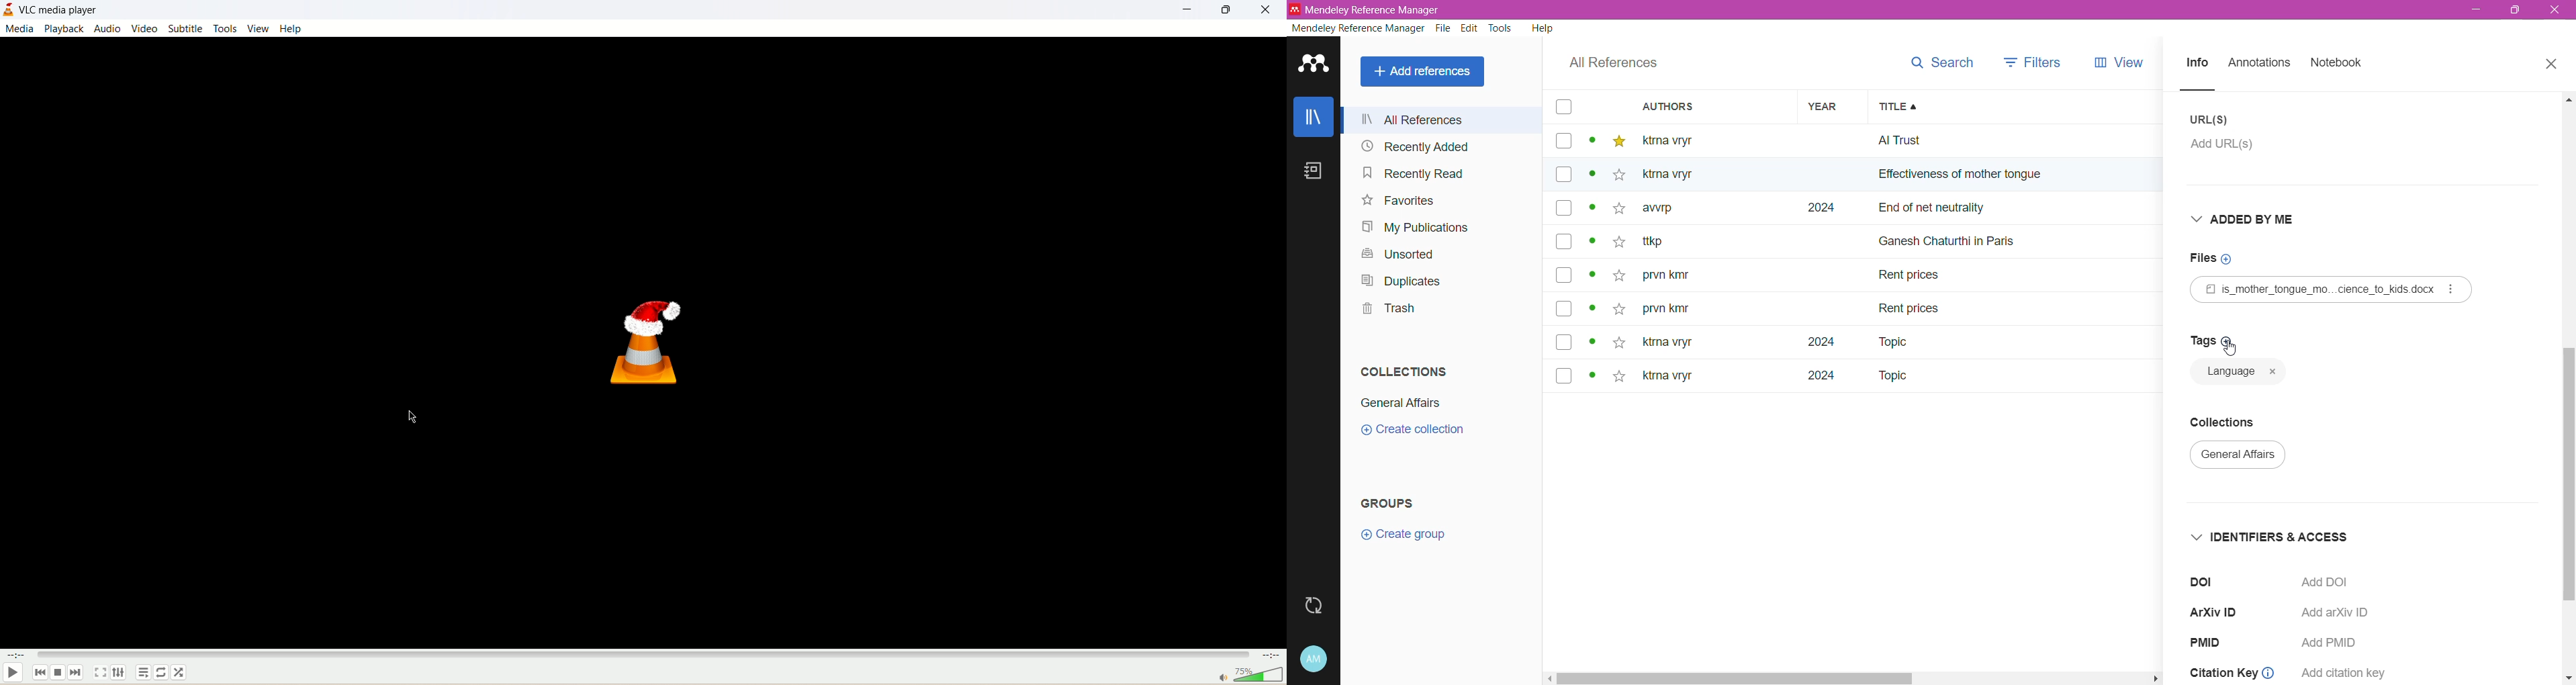 This screenshot has width=2576, height=700. What do you see at coordinates (2335, 583) in the screenshot?
I see `Click to Add DOI` at bounding box center [2335, 583].